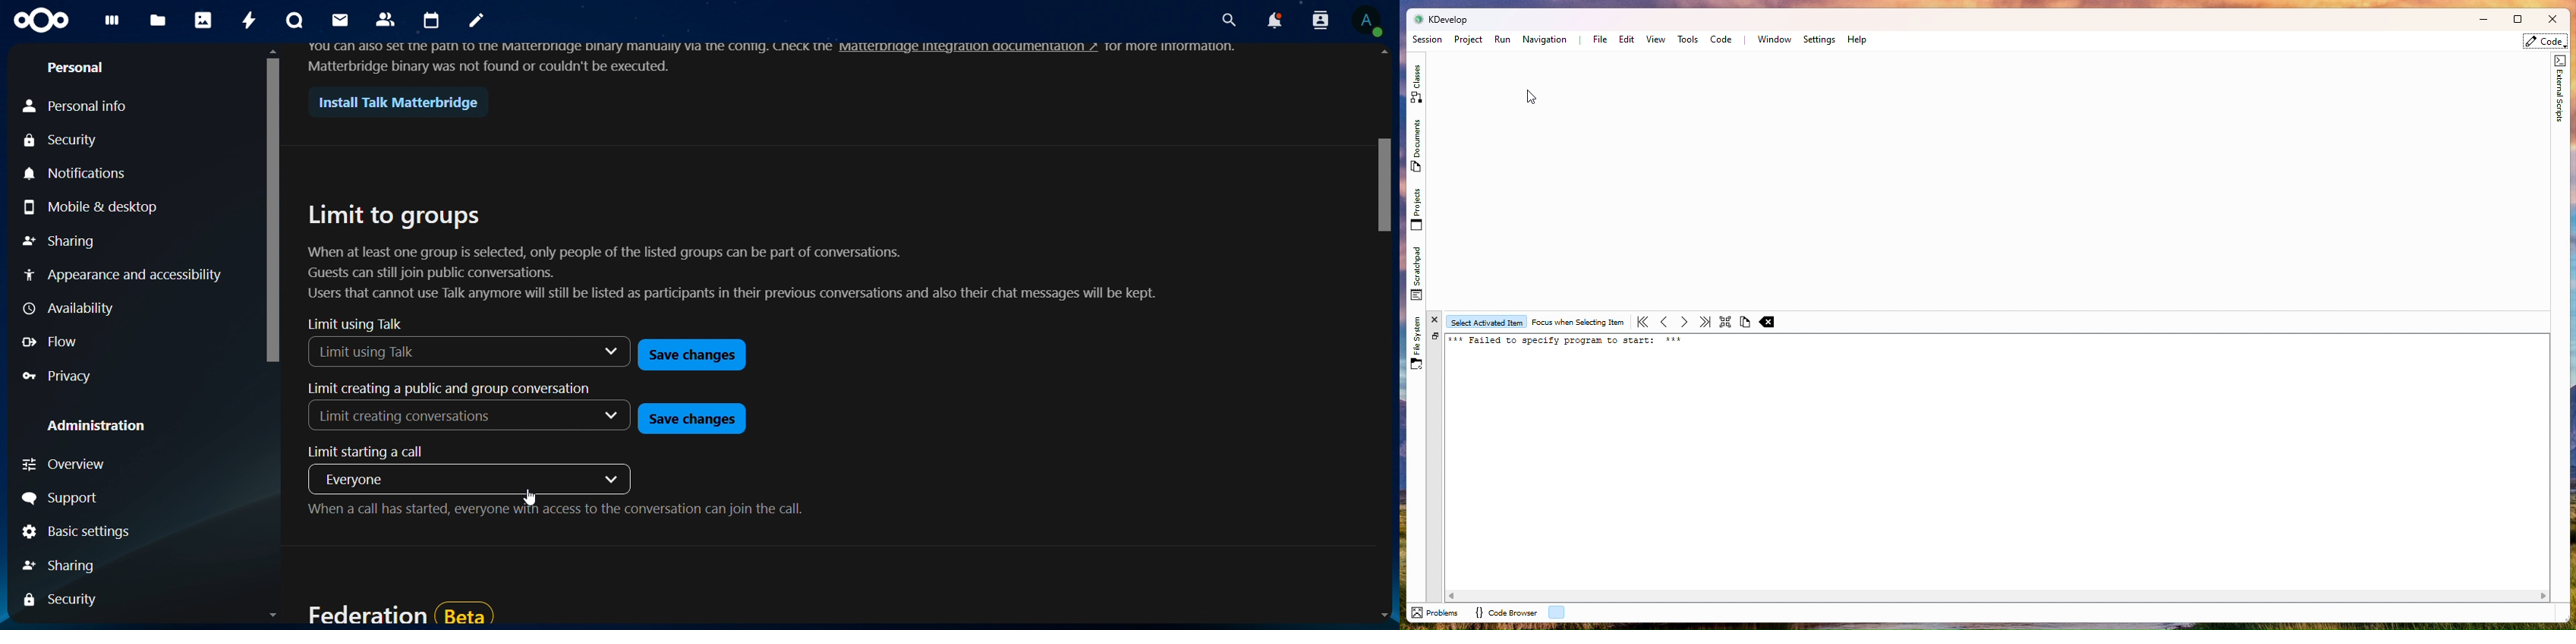 This screenshot has width=2576, height=644. What do you see at coordinates (68, 308) in the screenshot?
I see `Availability` at bounding box center [68, 308].